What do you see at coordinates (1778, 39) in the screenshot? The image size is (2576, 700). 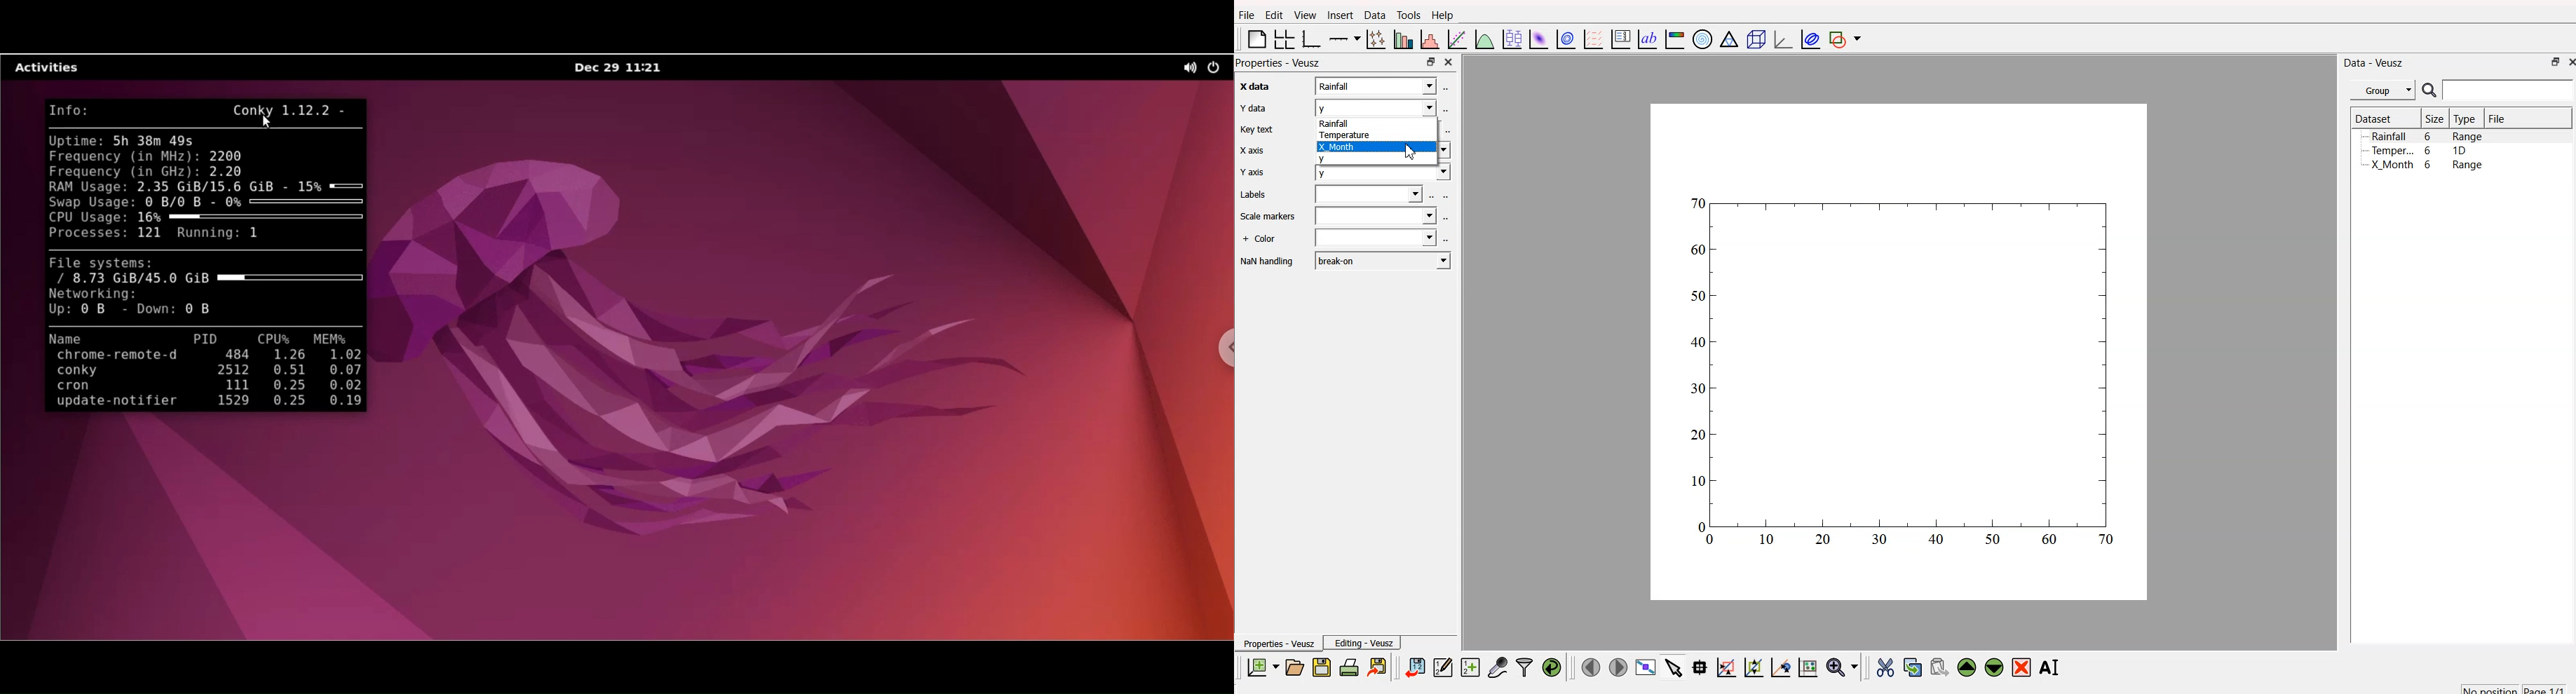 I see `3D graph` at bounding box center [1778, 39].